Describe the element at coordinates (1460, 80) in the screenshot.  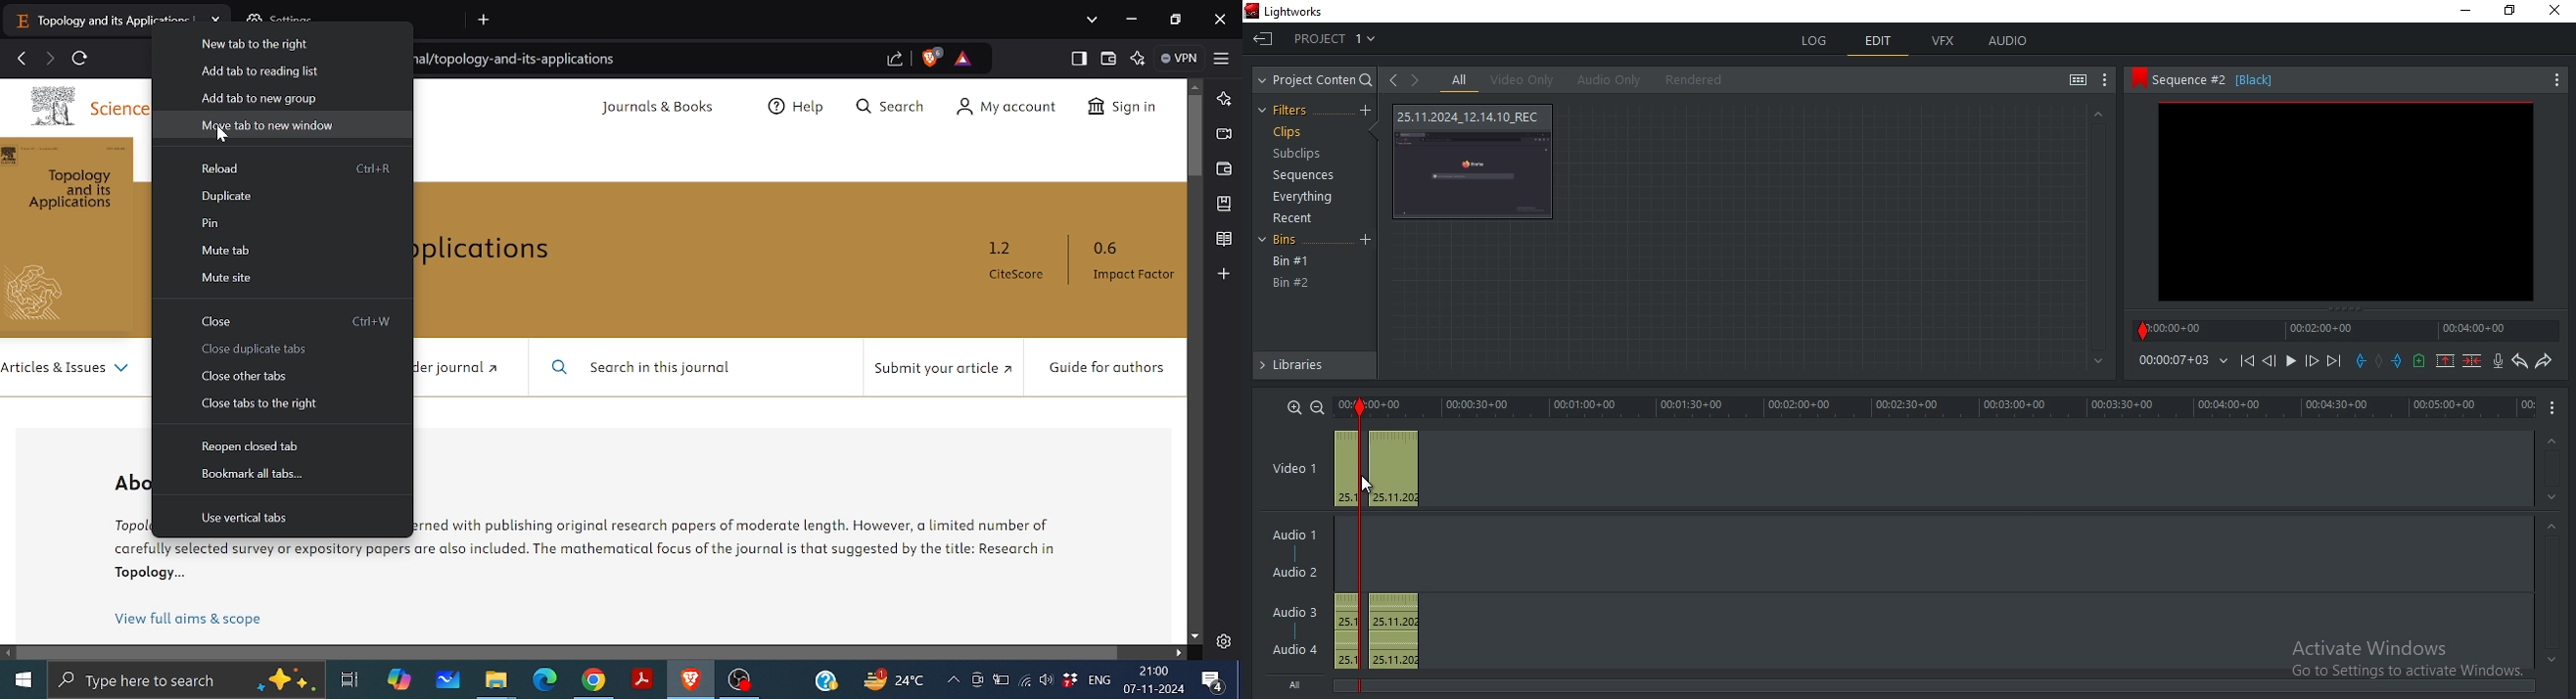
I see `all` at that location.